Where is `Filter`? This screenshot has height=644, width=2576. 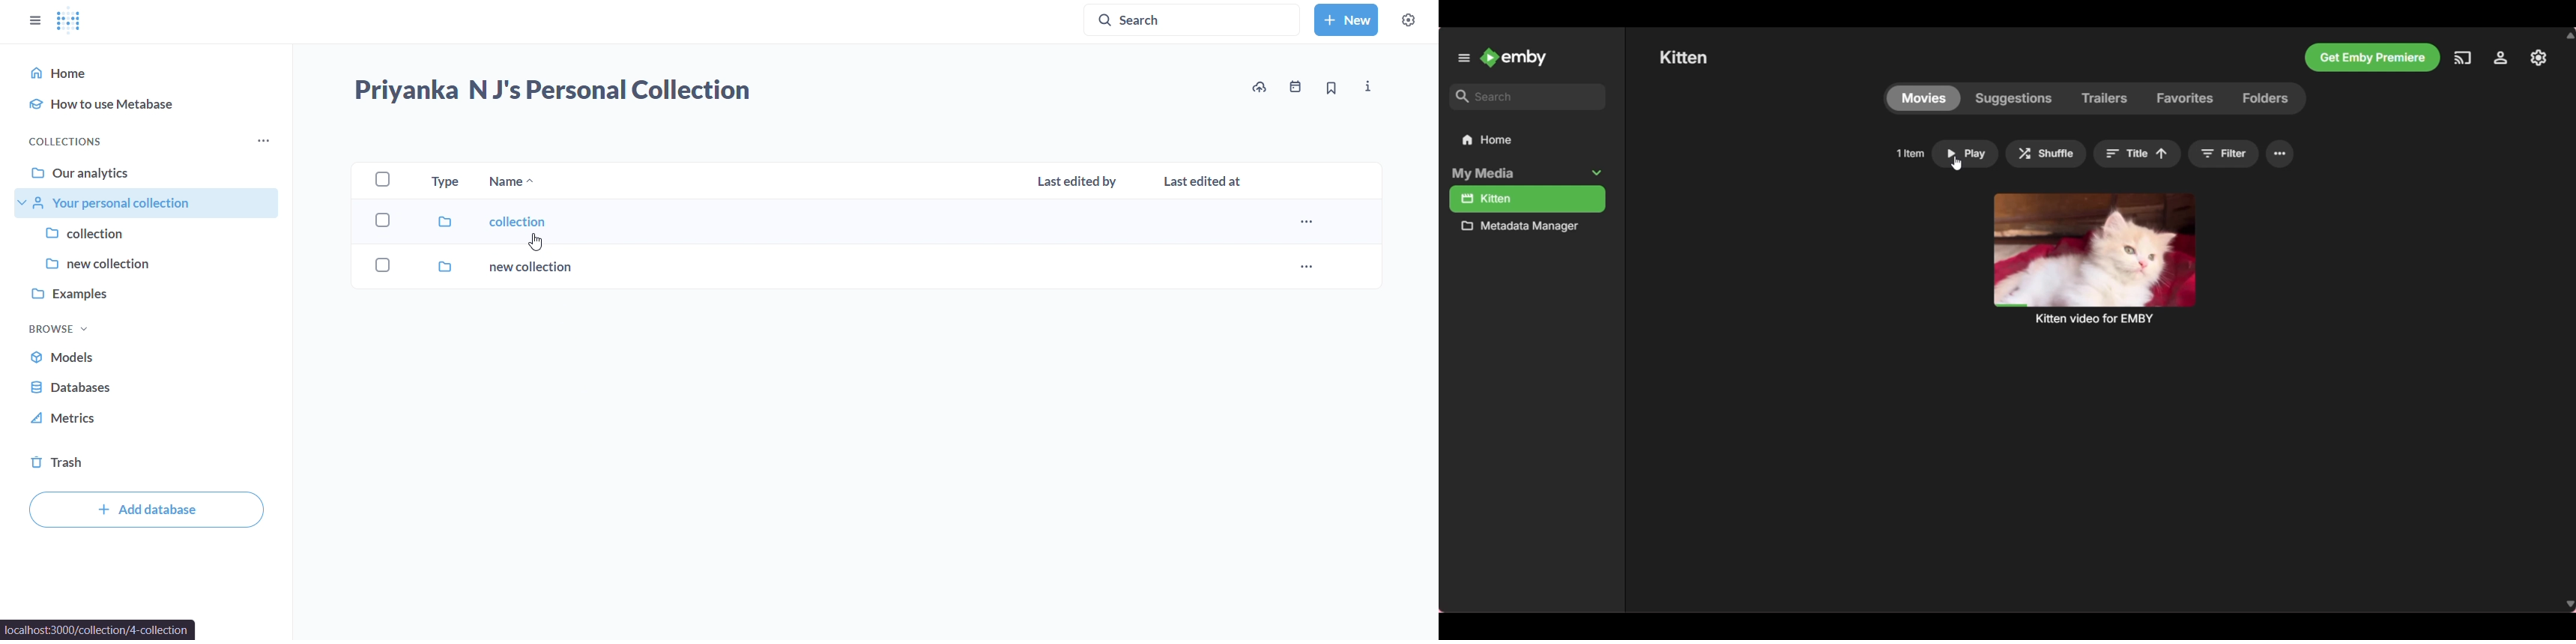 Filter is located at coordinates (2224, 153).